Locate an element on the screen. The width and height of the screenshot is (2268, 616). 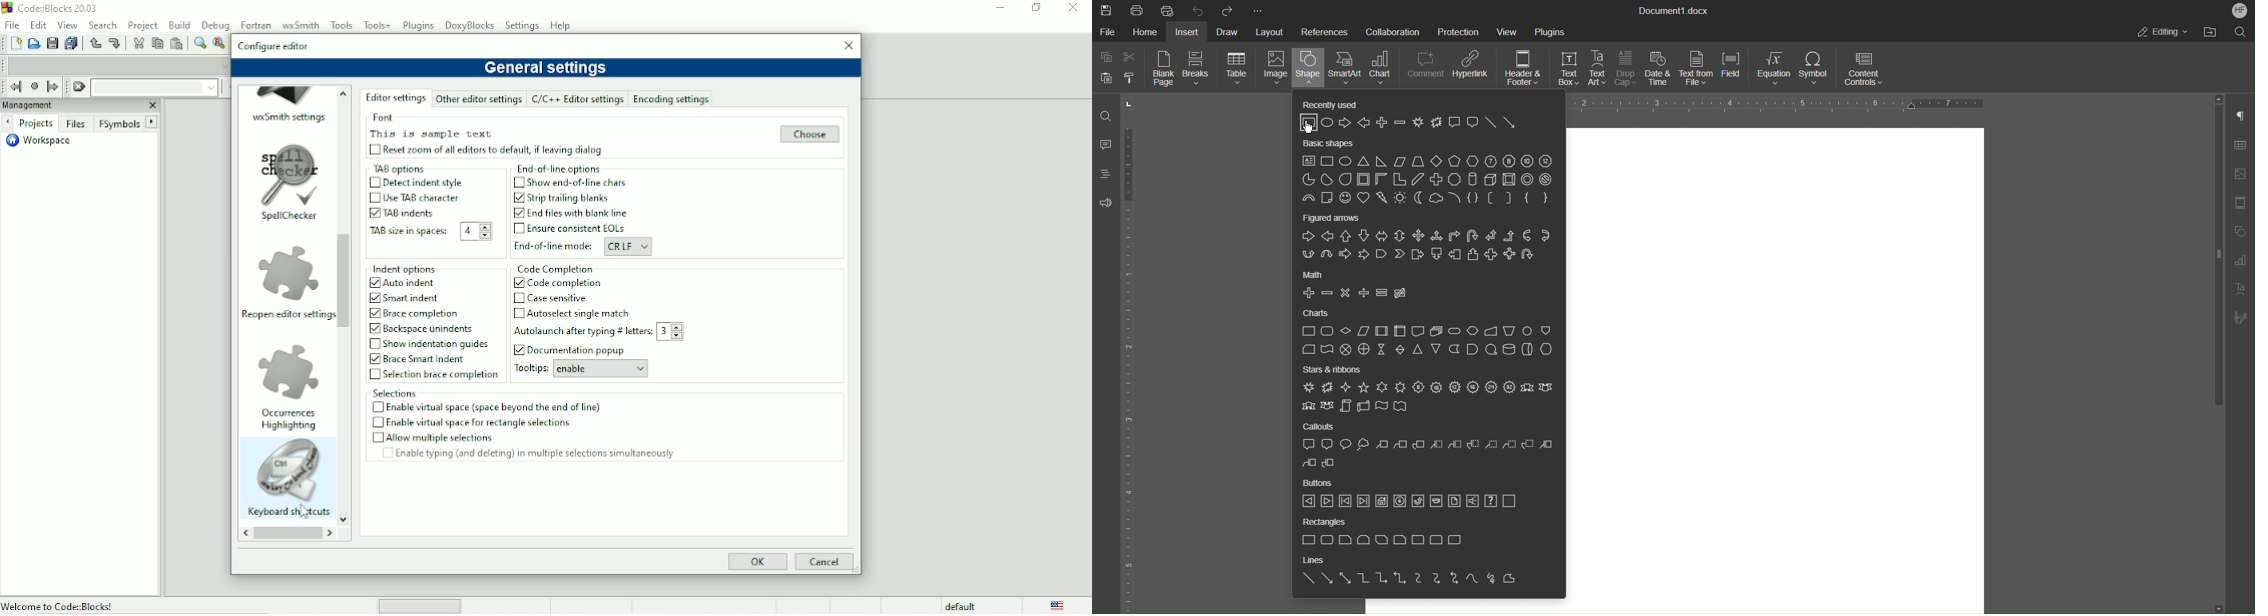
Use TAB character is located at coordinates (422, 197).